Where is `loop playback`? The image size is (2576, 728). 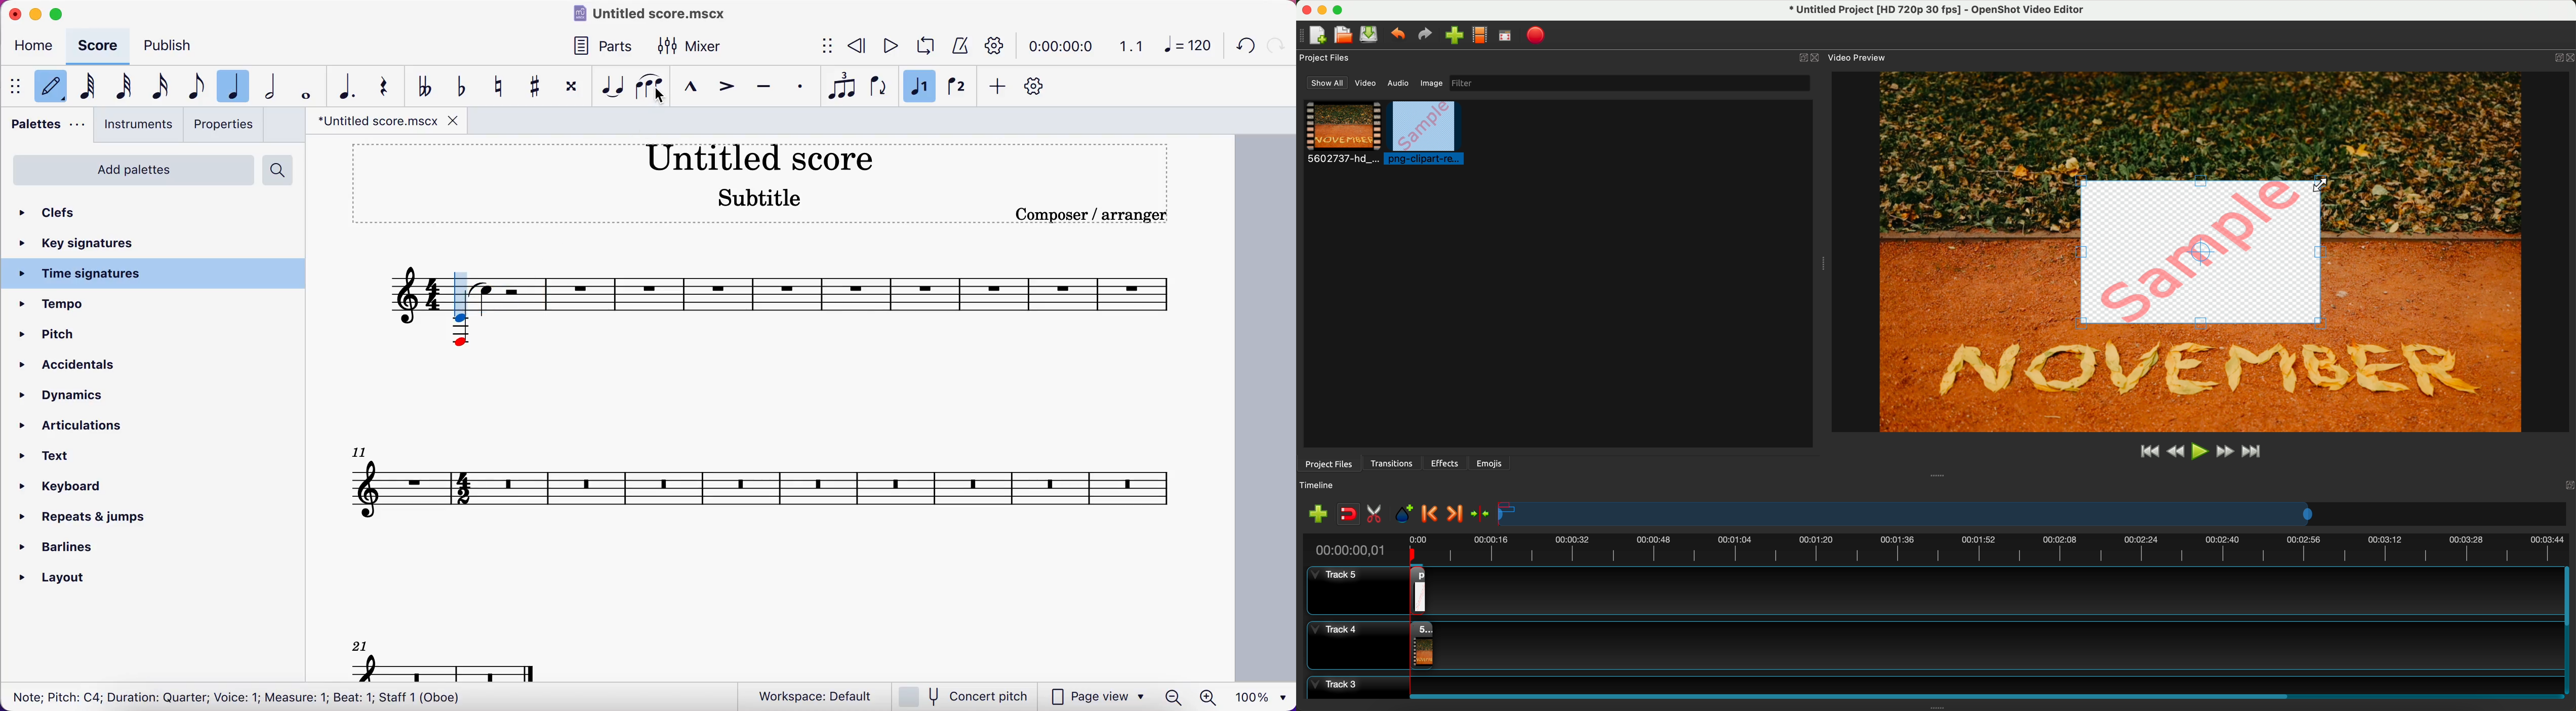
loop playback is located at coordinates (922, 46).